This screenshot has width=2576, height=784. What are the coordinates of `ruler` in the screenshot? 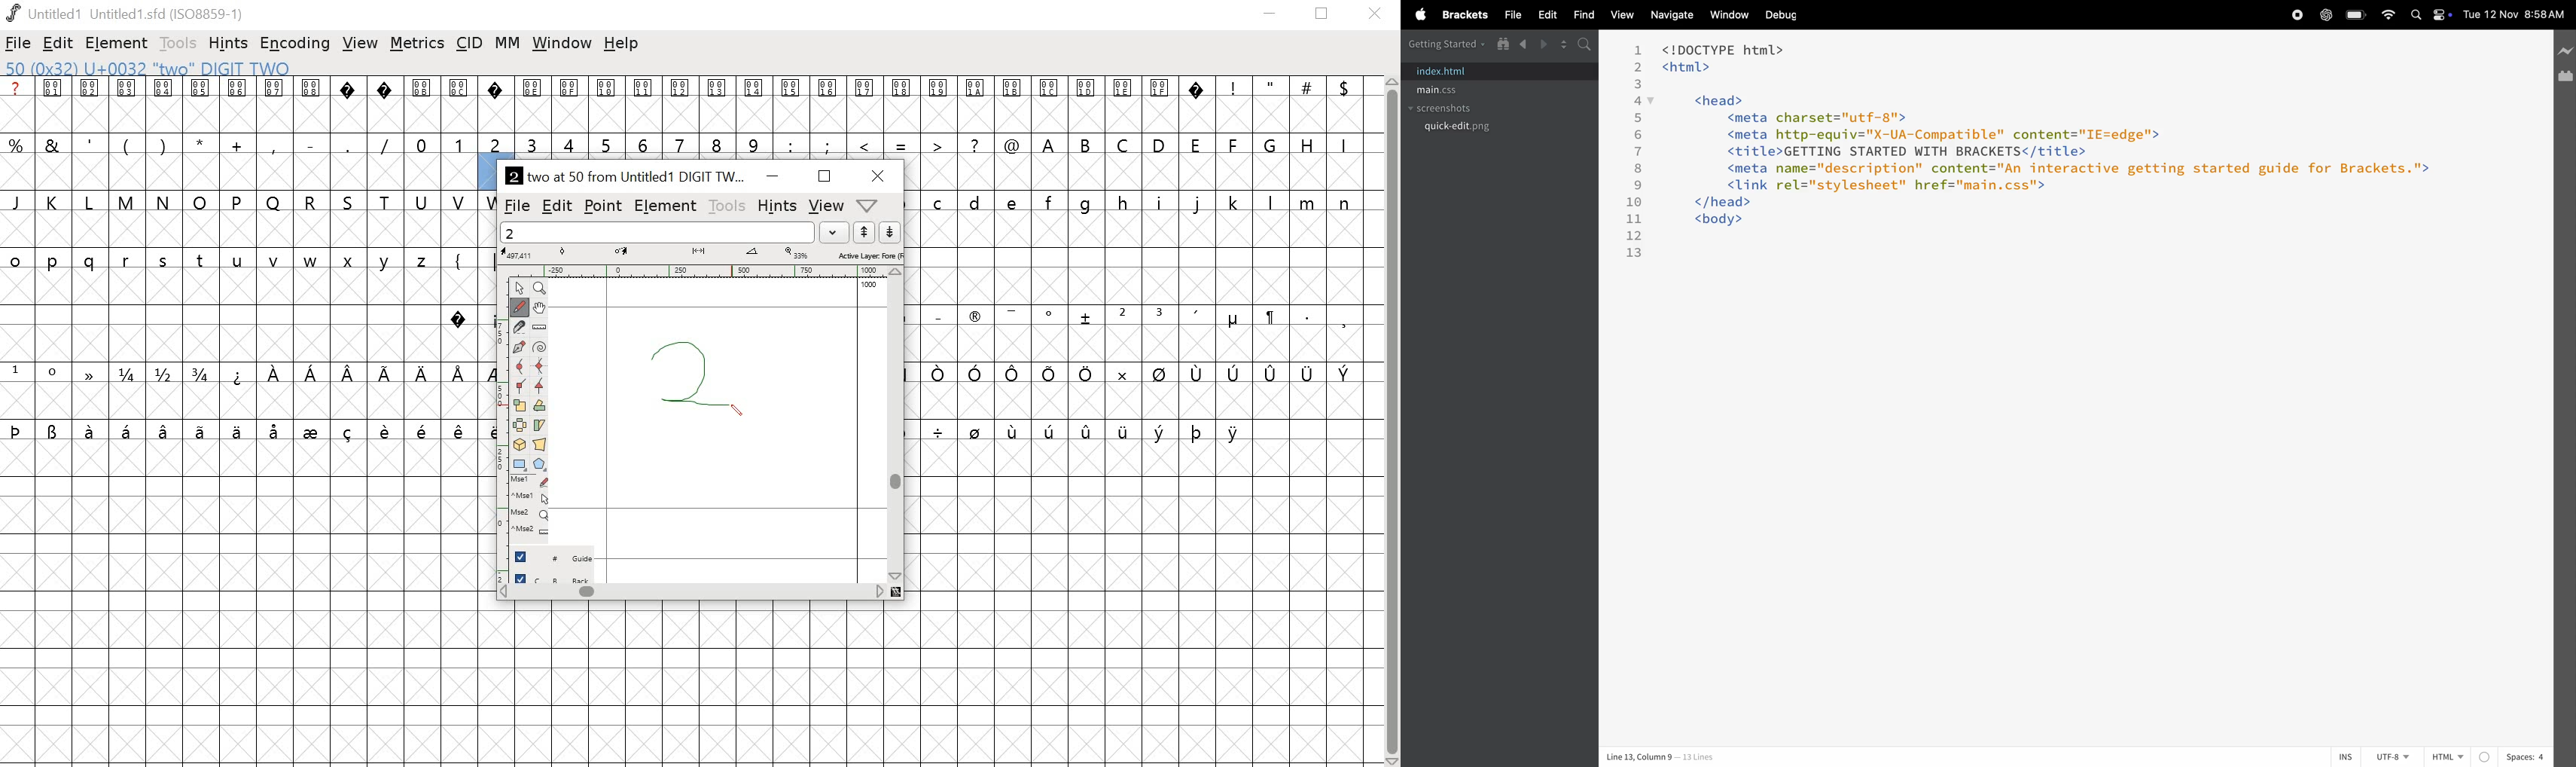 It's located at (538, 328).